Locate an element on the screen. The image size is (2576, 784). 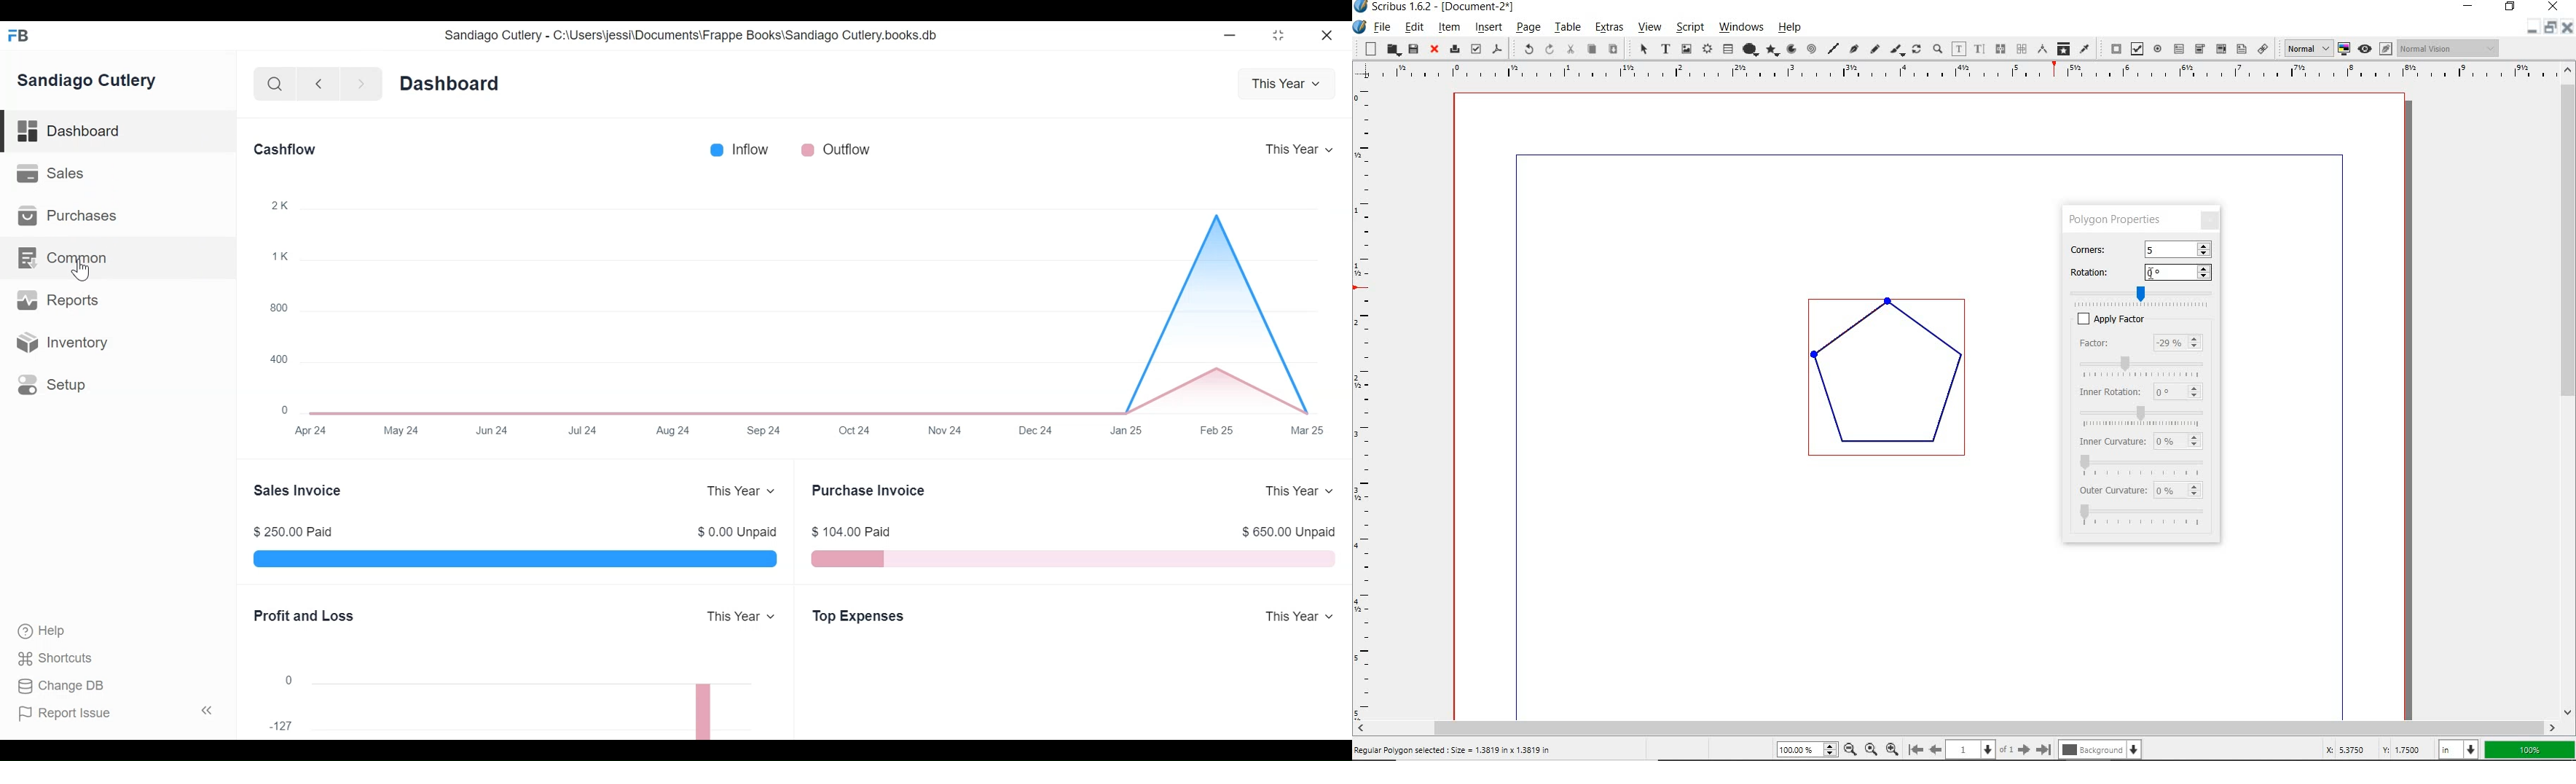
help is located at coordinates (1792, 29).